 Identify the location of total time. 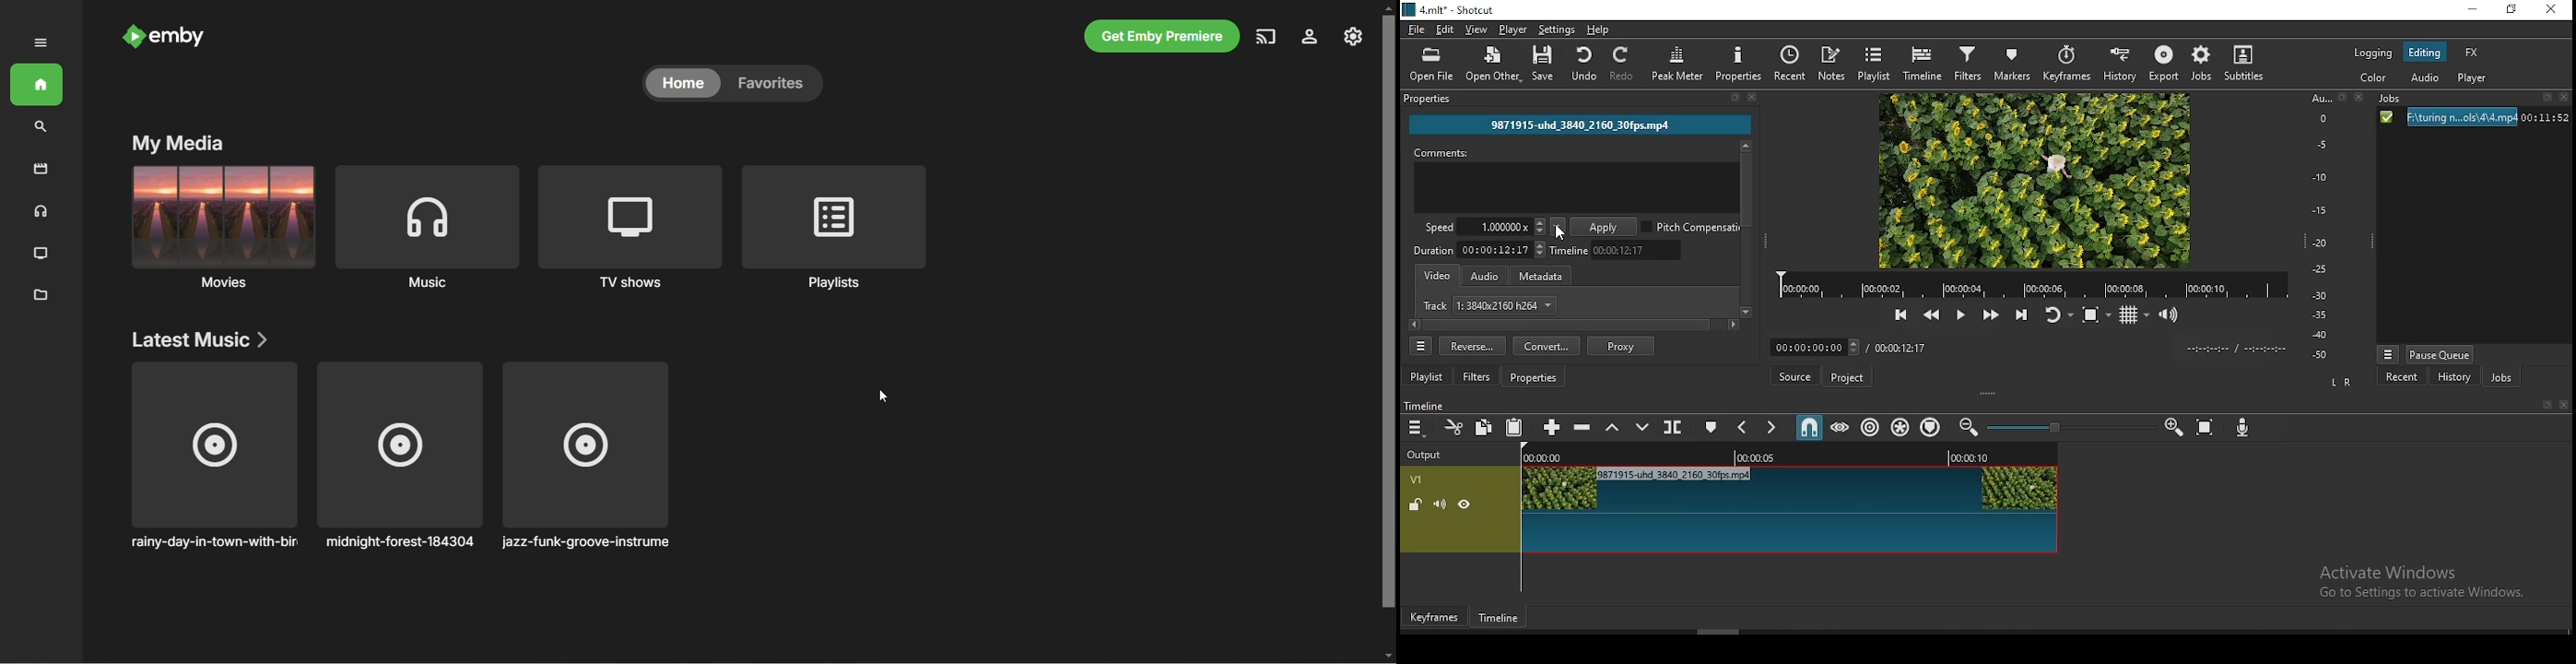
(1901, 348).